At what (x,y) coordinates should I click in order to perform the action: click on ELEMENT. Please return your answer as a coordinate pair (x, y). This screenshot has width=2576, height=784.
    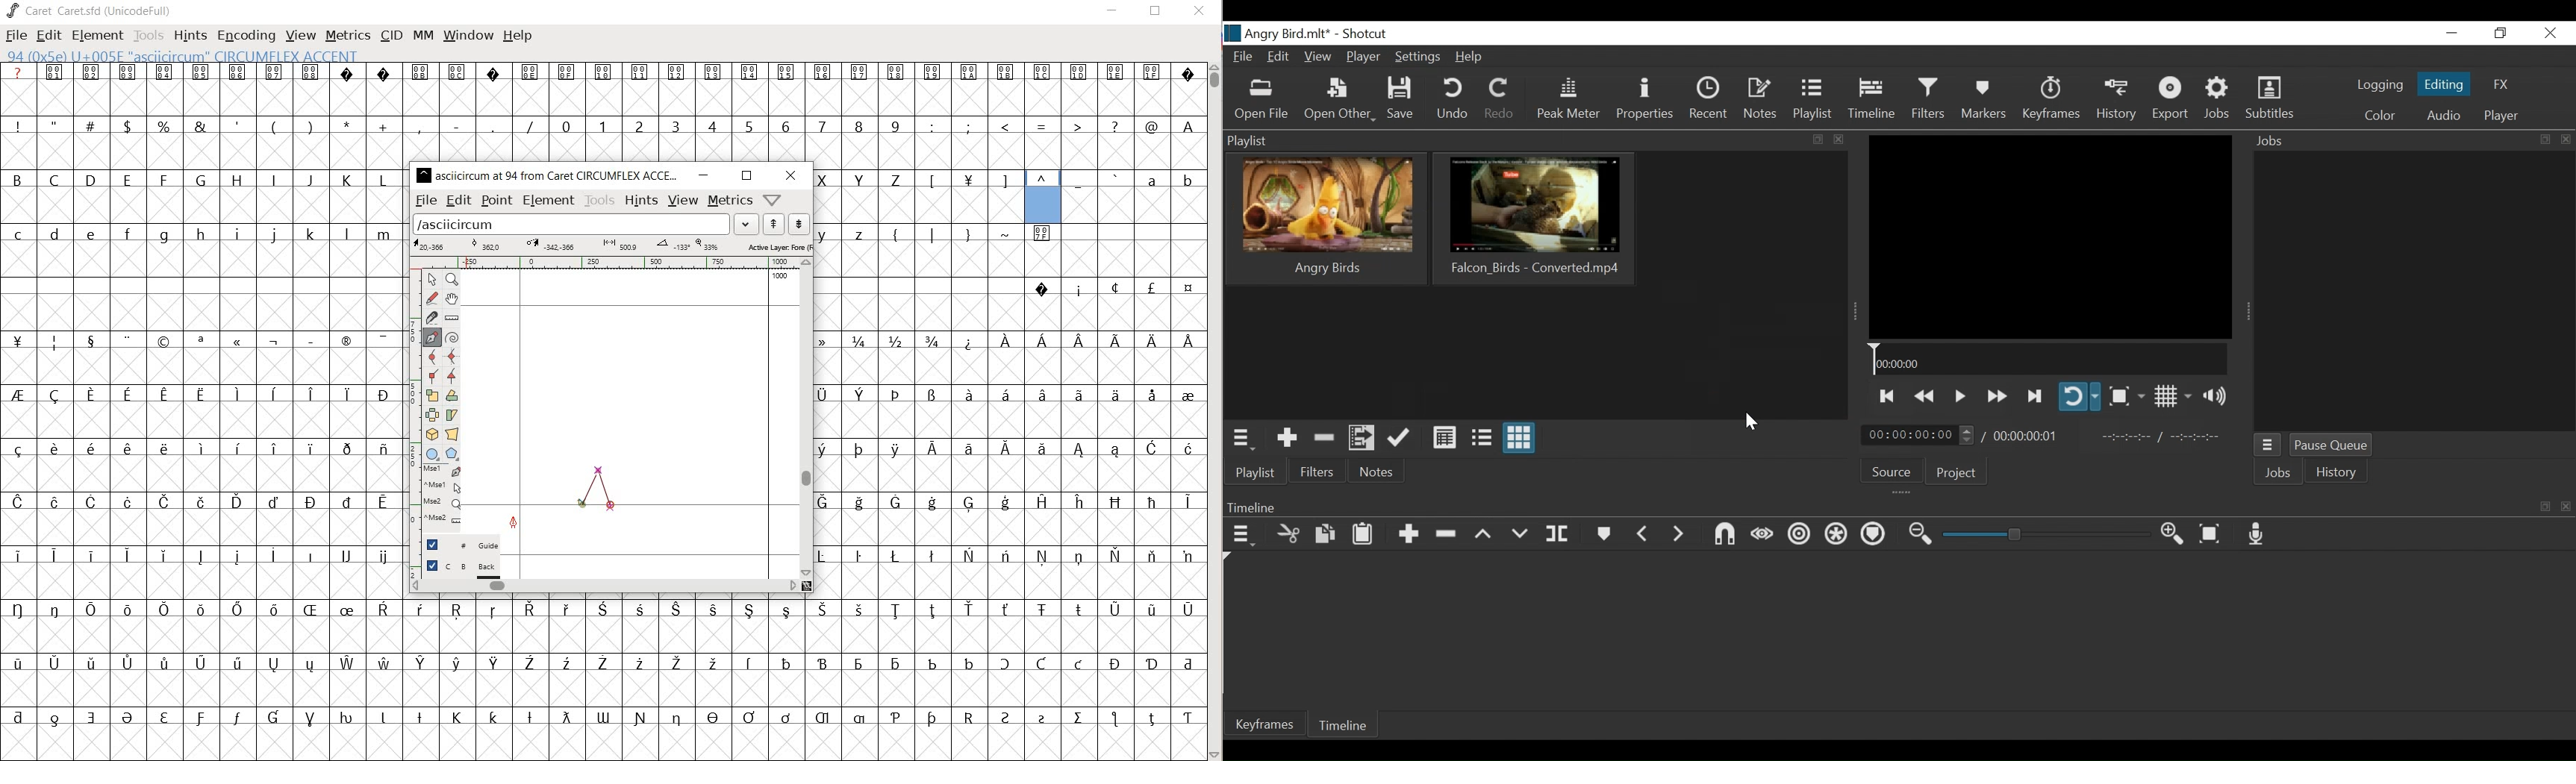
    Looking at the image, I should click on (96, 35).